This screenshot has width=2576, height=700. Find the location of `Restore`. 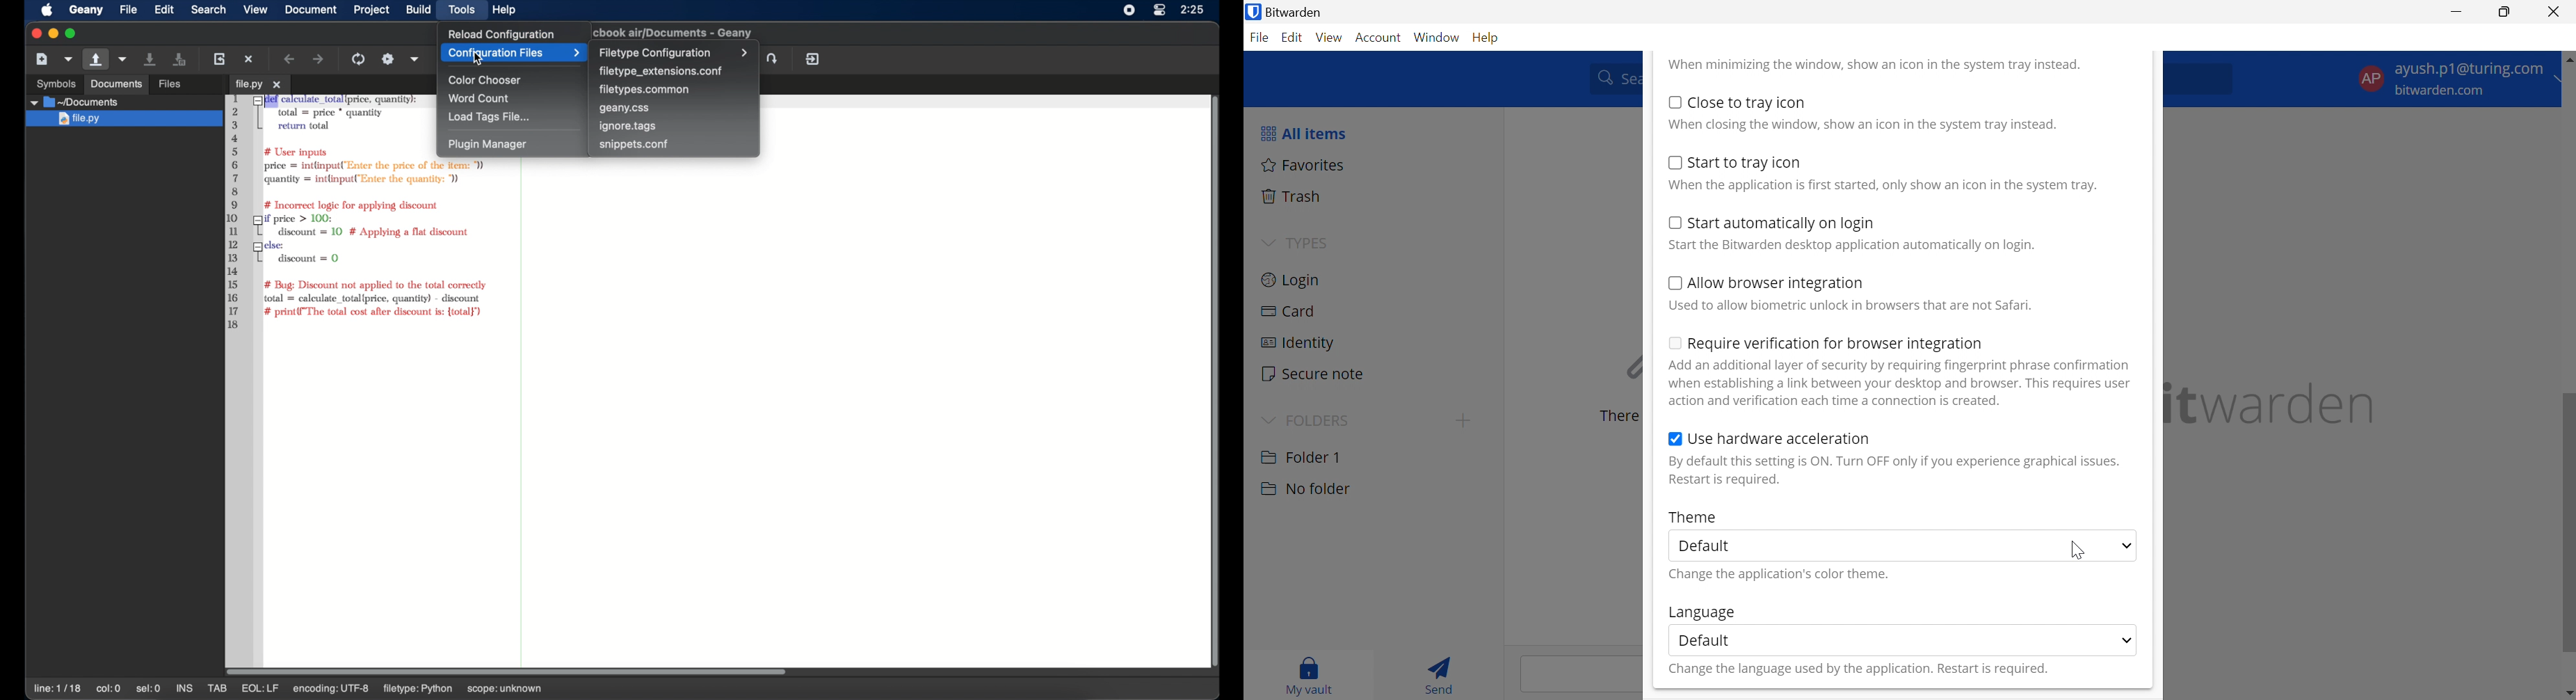

Restore is located at coordinates (2505, 13).